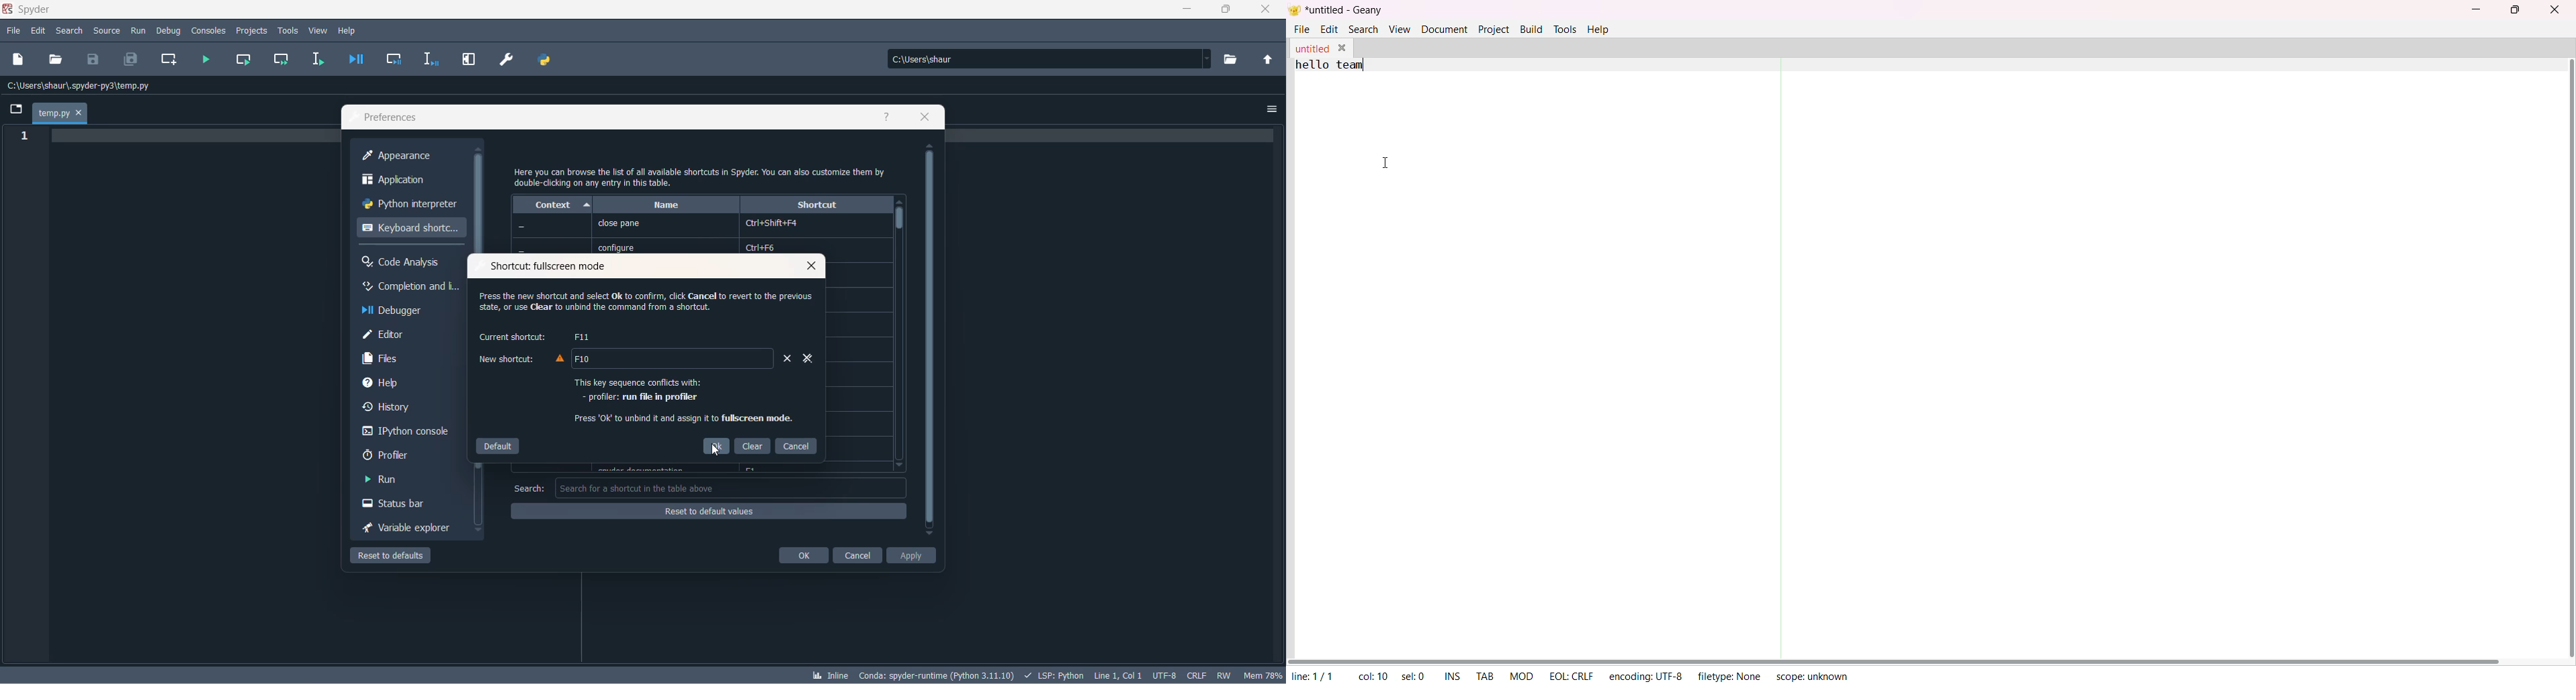 This screenshot has width=2576, height=700. Describe the element at coordinates (858, 557) in the screenshot. I see `cancel` at that location.